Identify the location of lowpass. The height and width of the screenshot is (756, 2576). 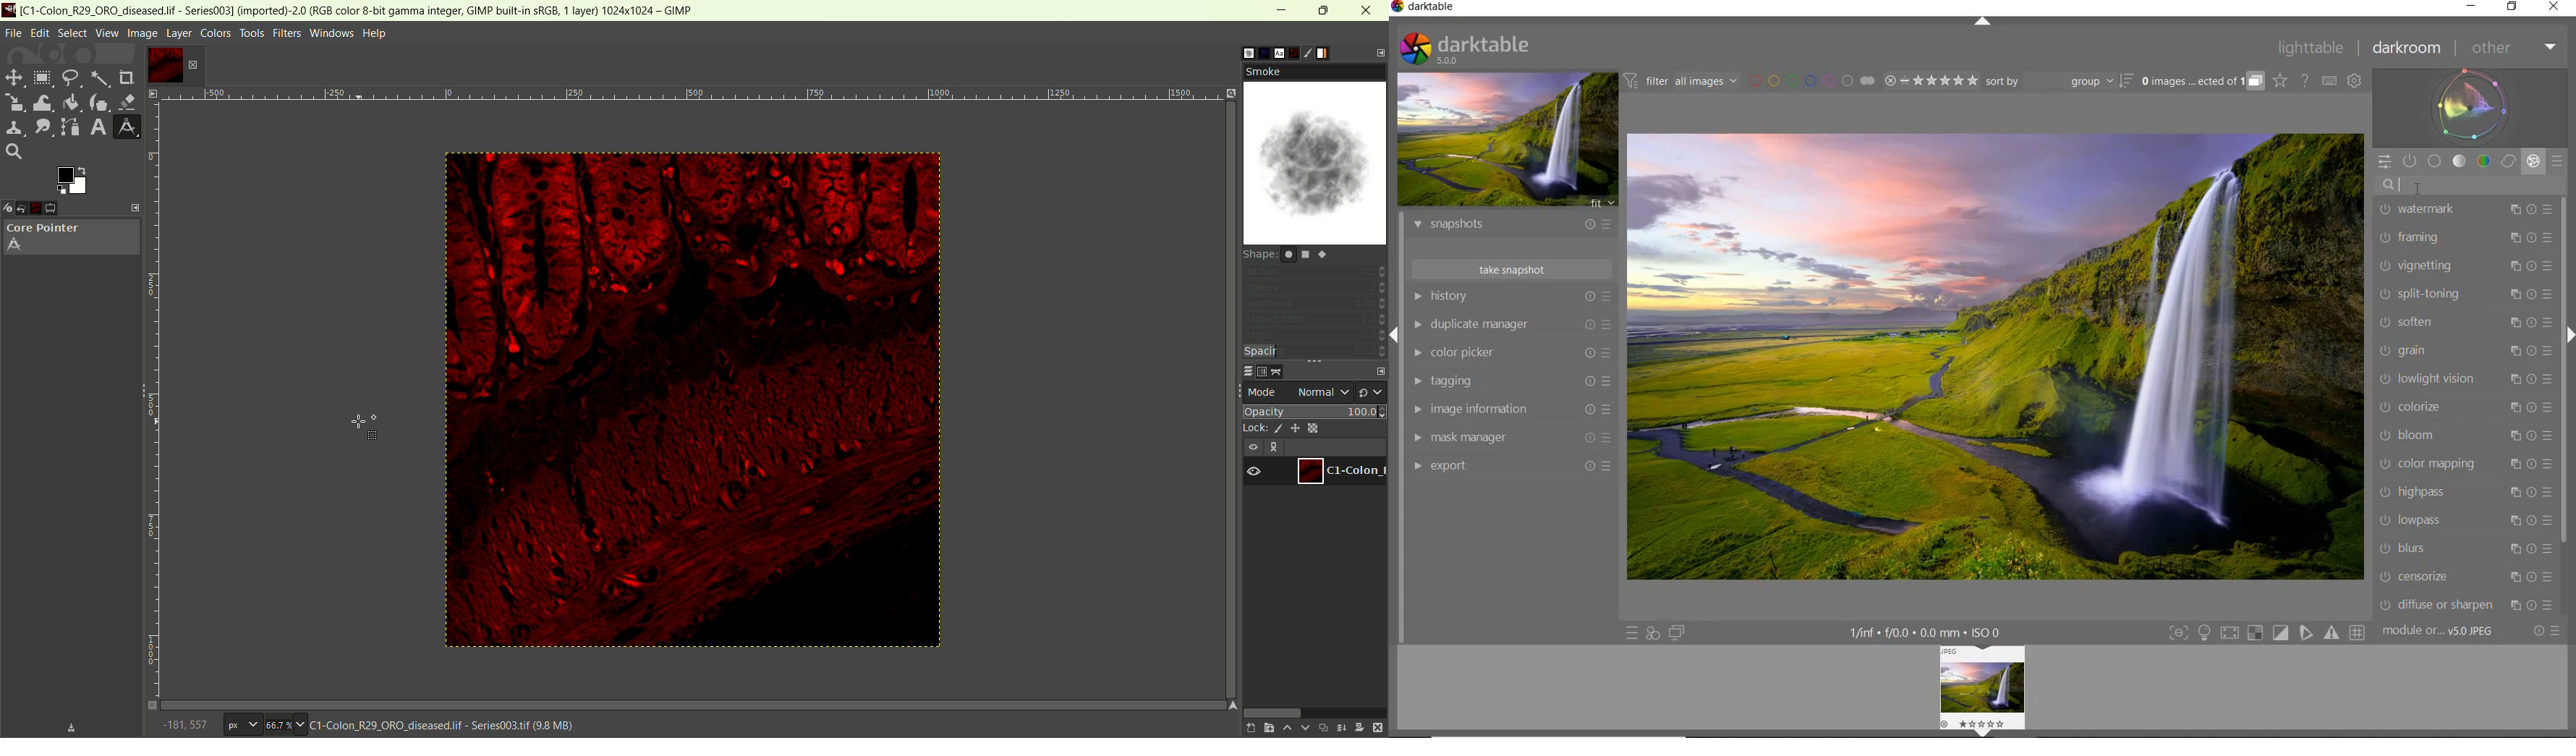
(2465, 522).